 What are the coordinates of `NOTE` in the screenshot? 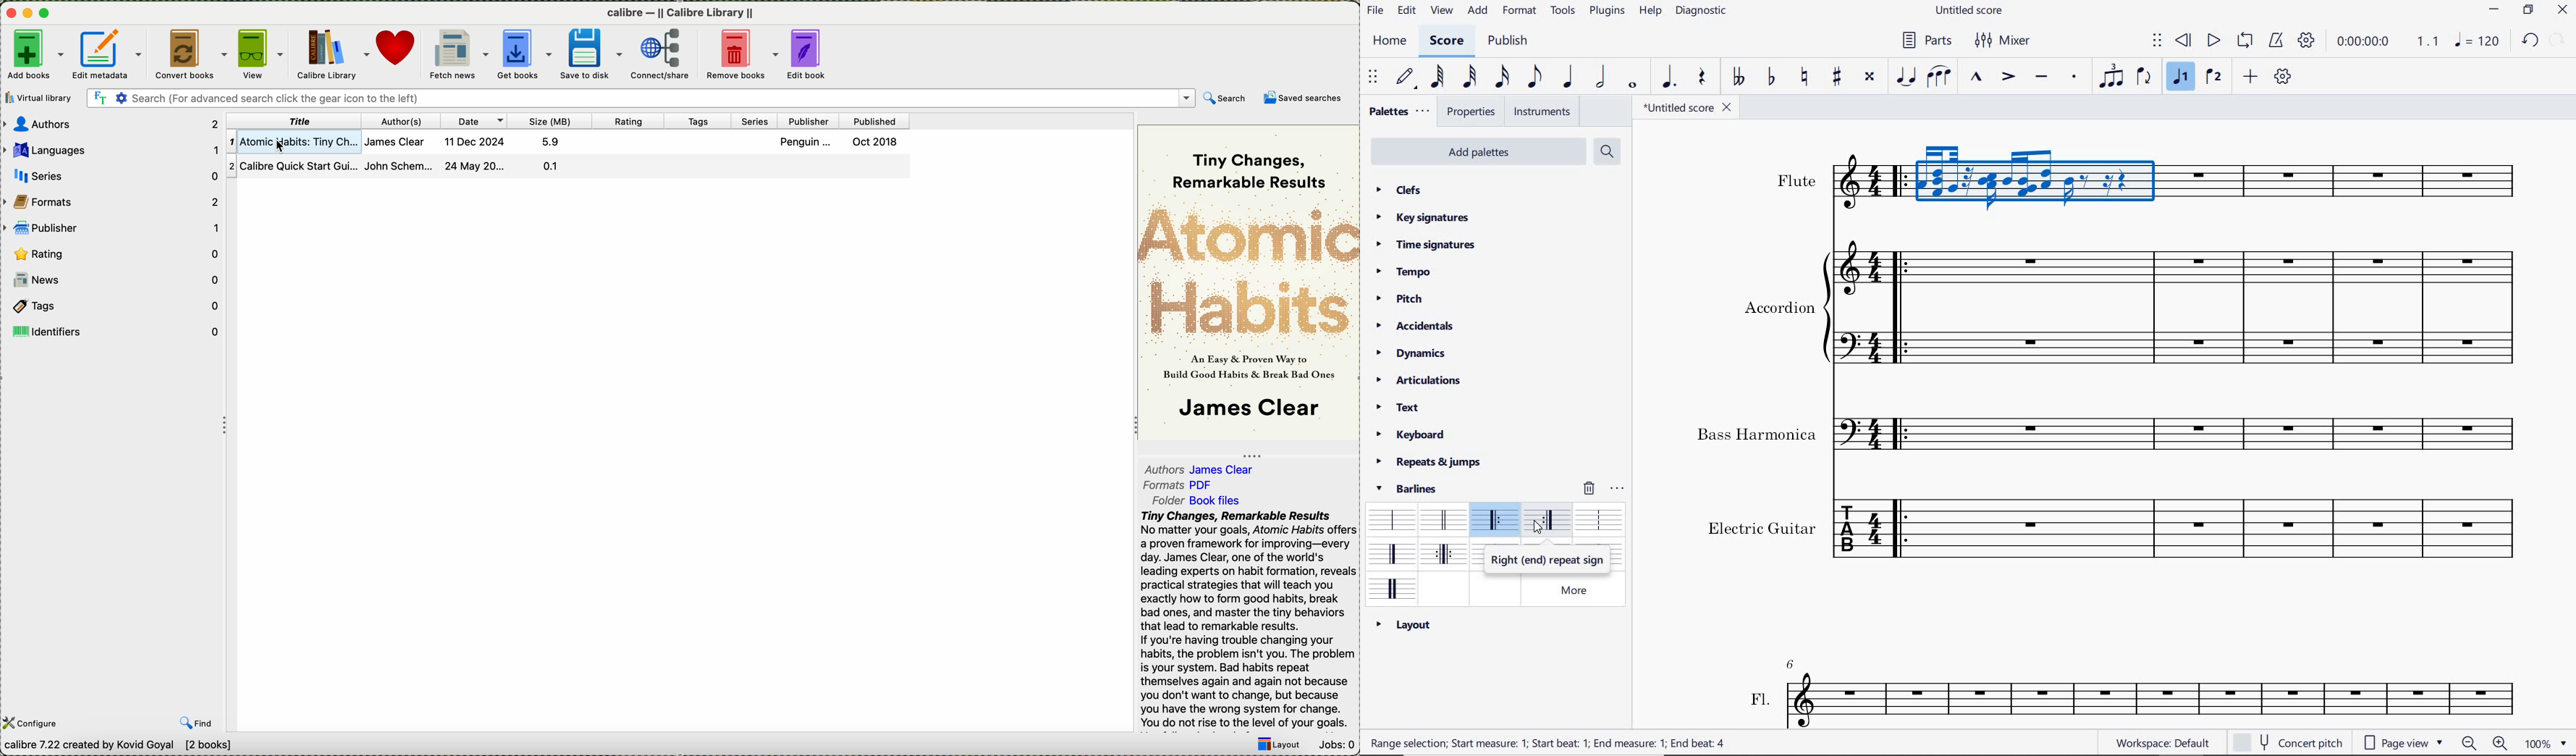 It's located at (2476, 41).